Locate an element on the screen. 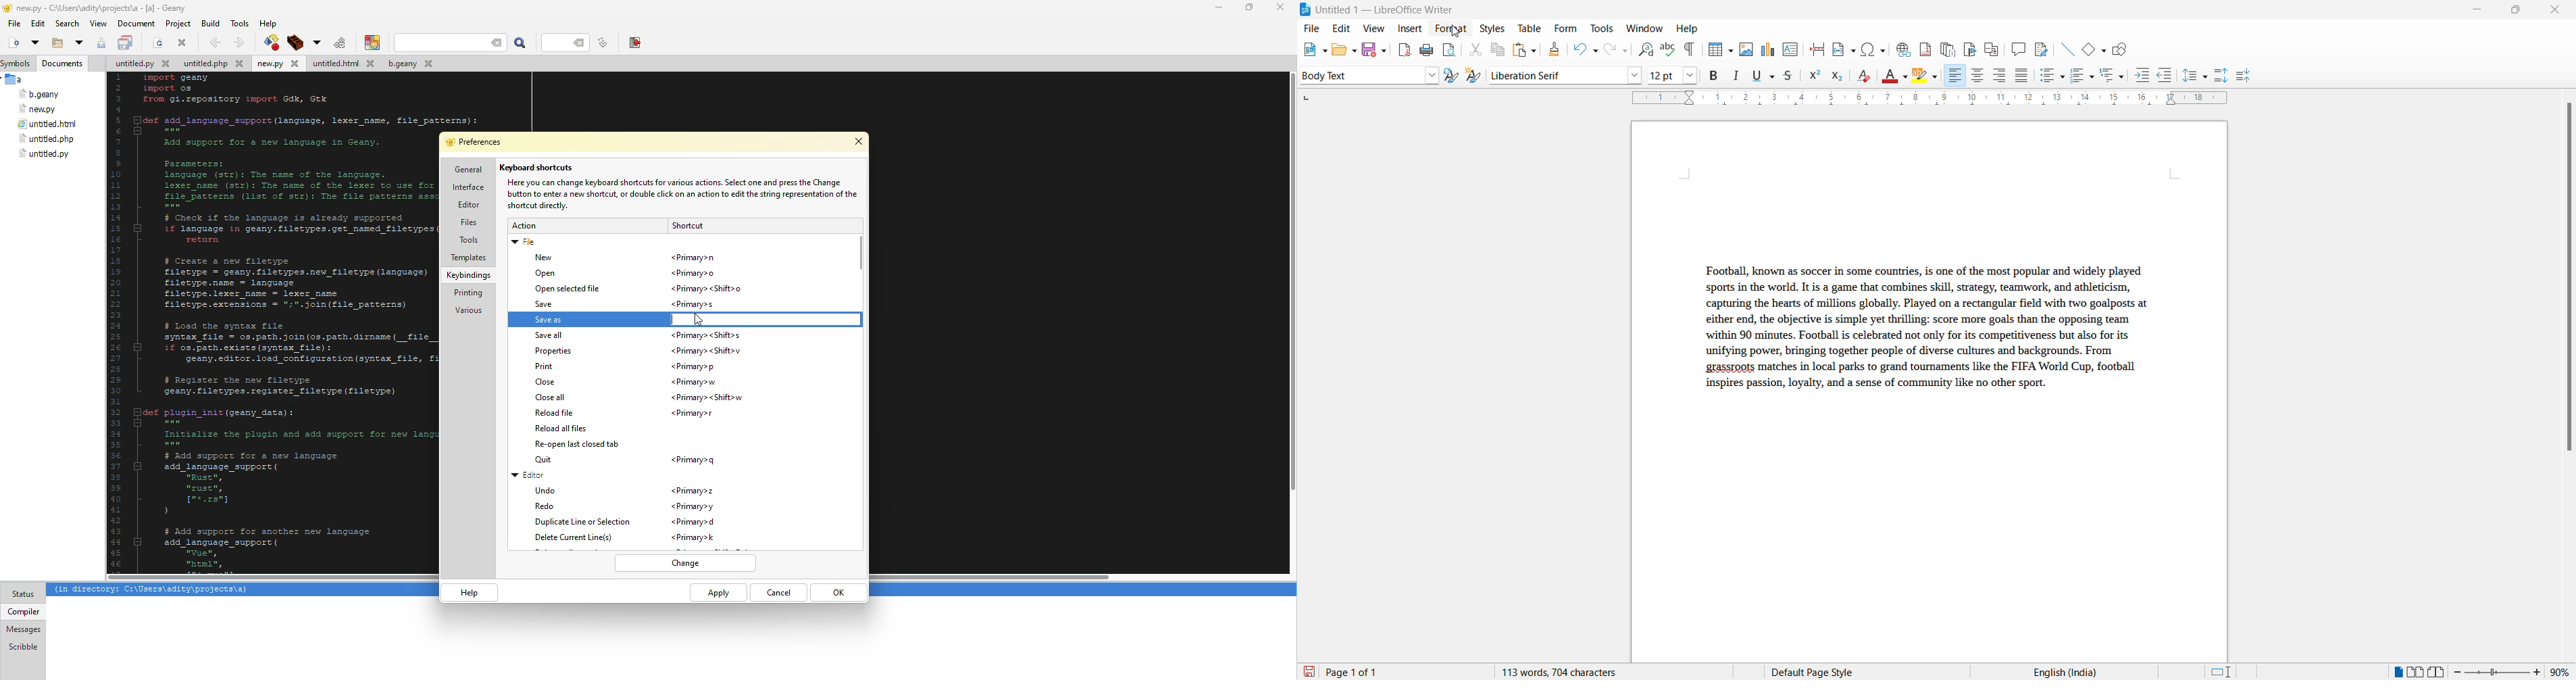  help is located at coordinates (1688, 29).